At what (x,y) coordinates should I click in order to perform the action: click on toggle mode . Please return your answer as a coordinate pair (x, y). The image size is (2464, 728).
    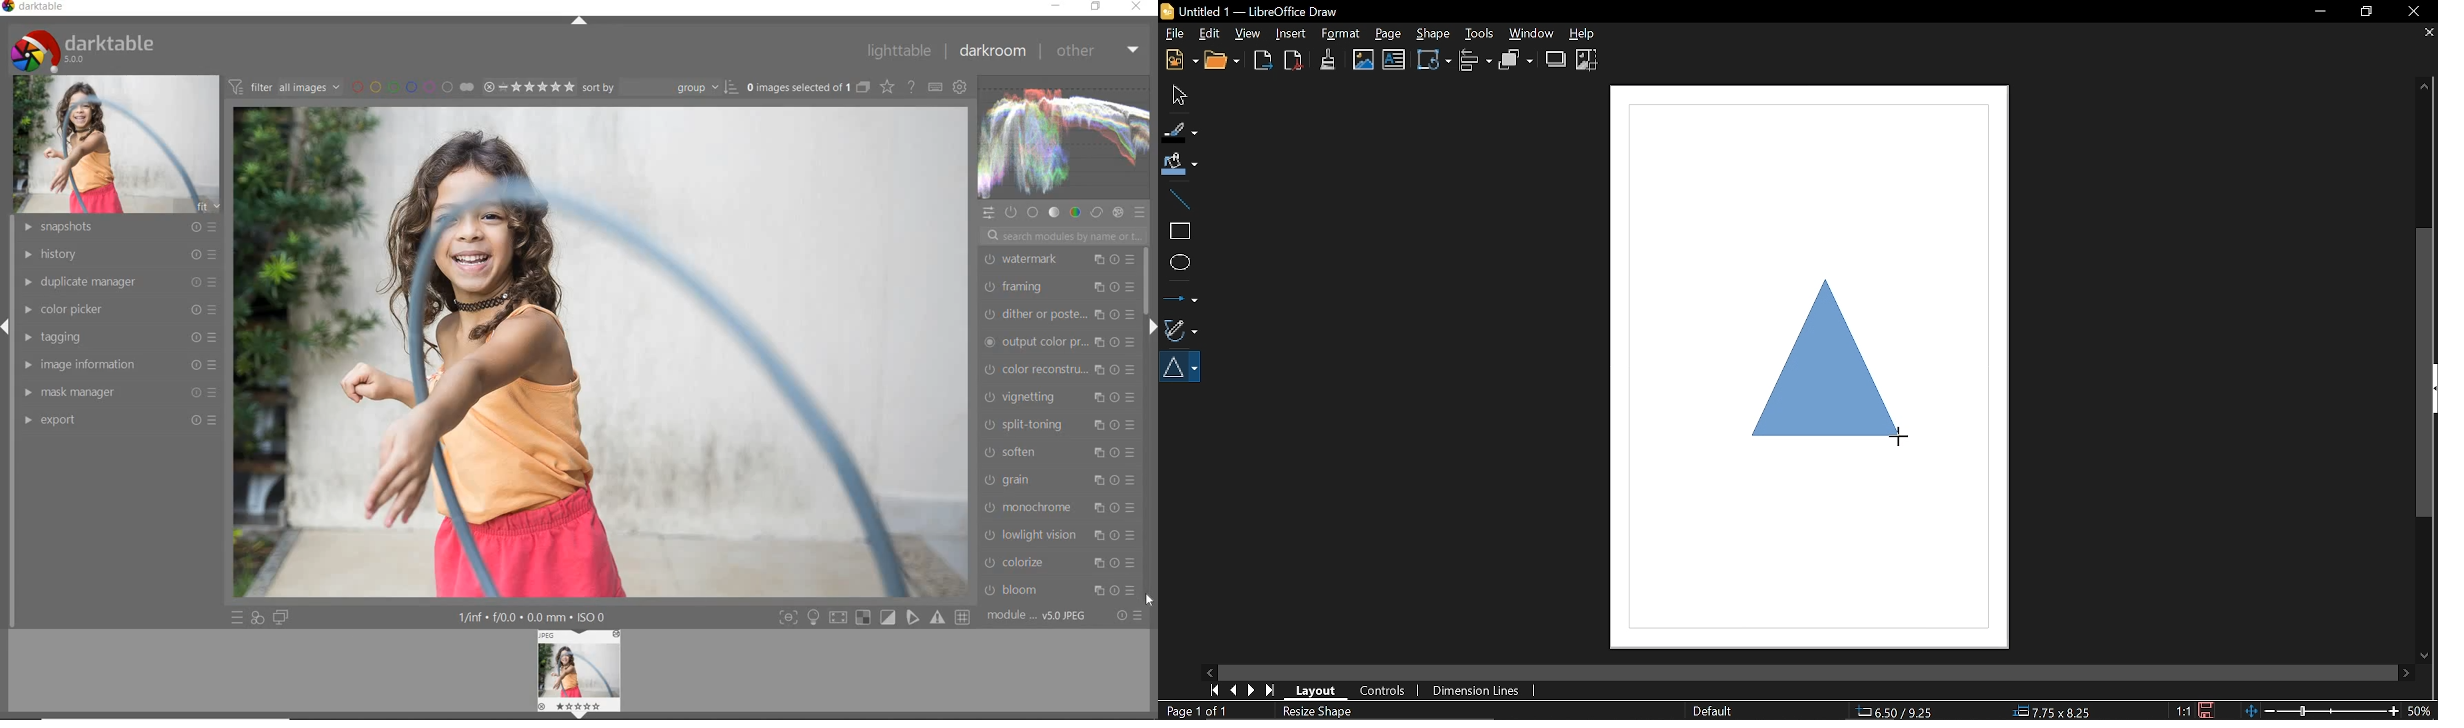
    Looking at the image, I should click on (841, 617).